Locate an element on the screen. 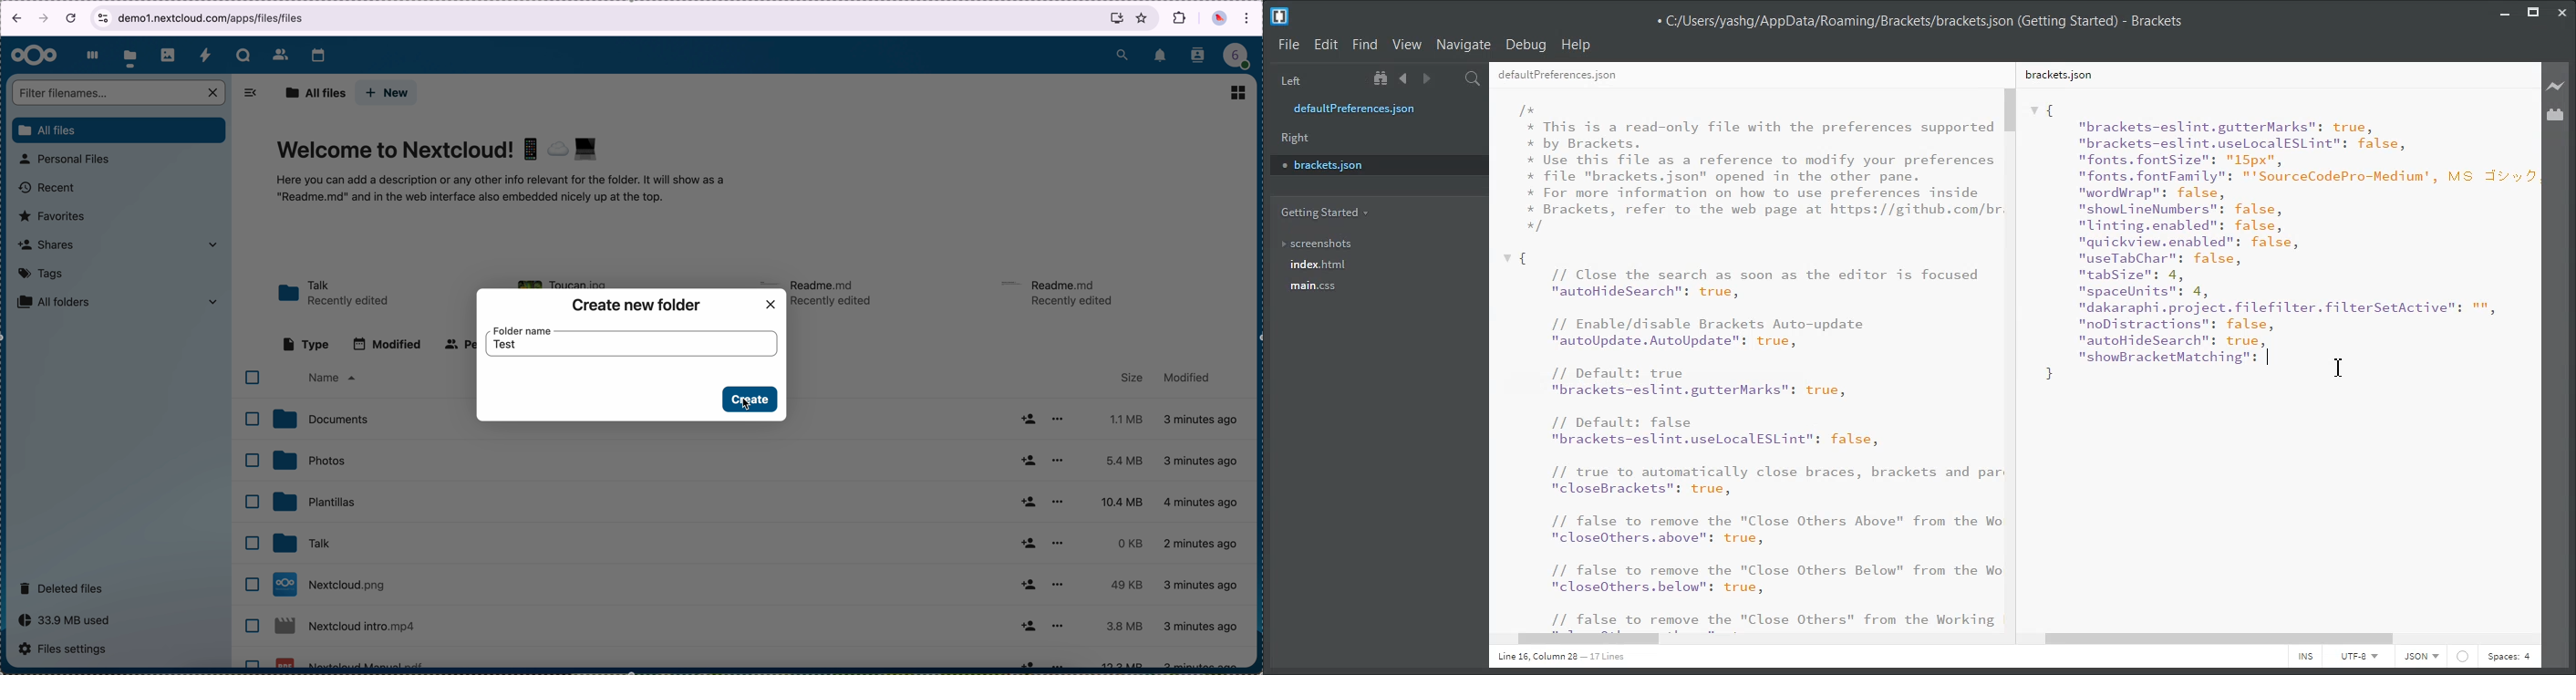 This screenshot has width=2576, height=700. all files button is located at coordinates (120, 131).